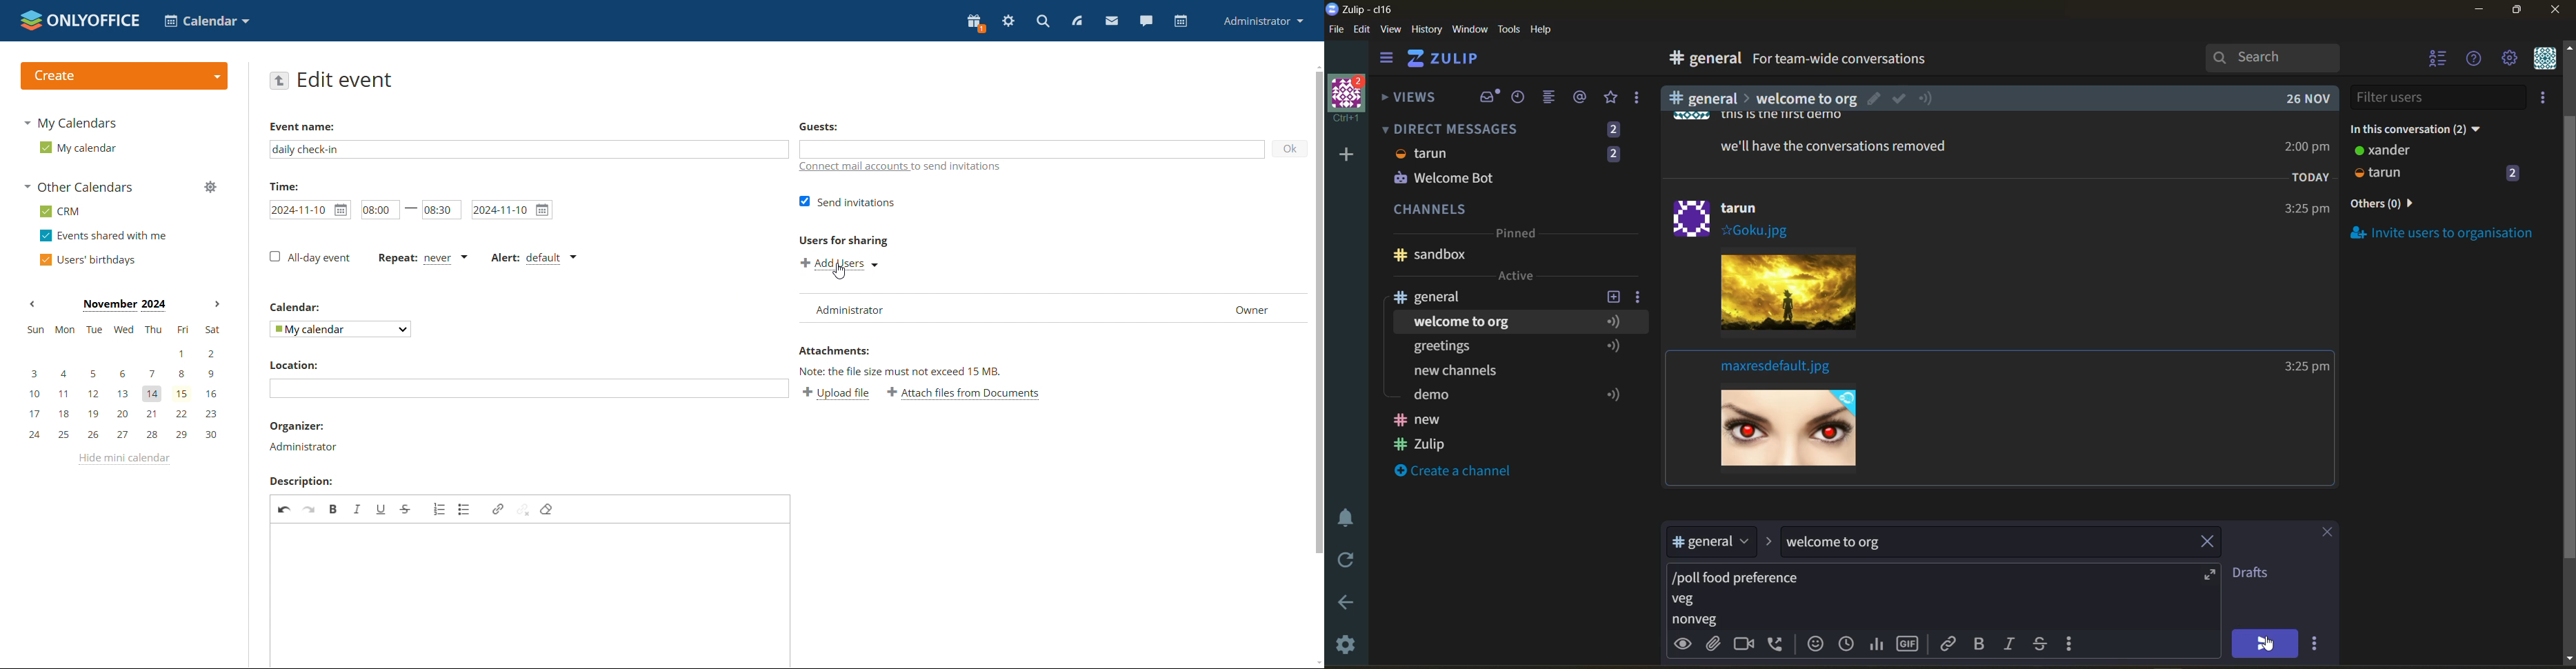 Image resolution: width=2576 pixels, height=672 pixels. I want to click on channel name, so click(1437, 297).